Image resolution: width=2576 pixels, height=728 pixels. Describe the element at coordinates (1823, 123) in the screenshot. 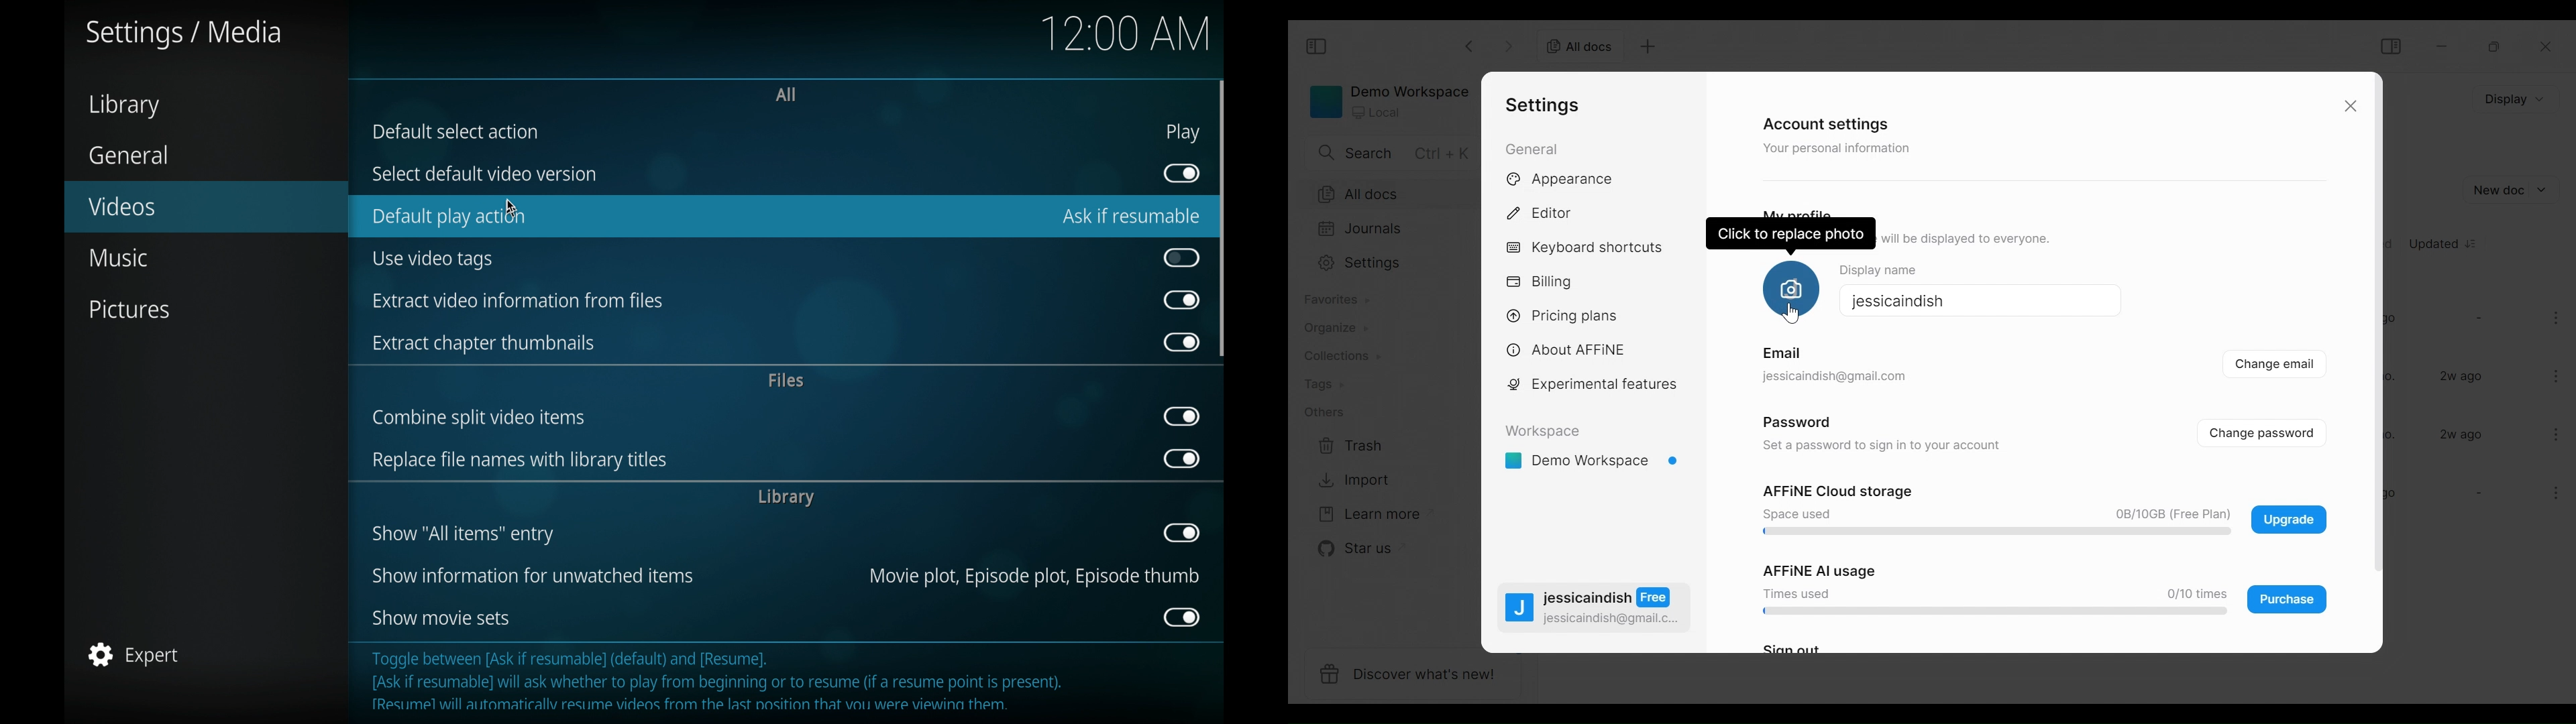

I see `Account settings` at that location.